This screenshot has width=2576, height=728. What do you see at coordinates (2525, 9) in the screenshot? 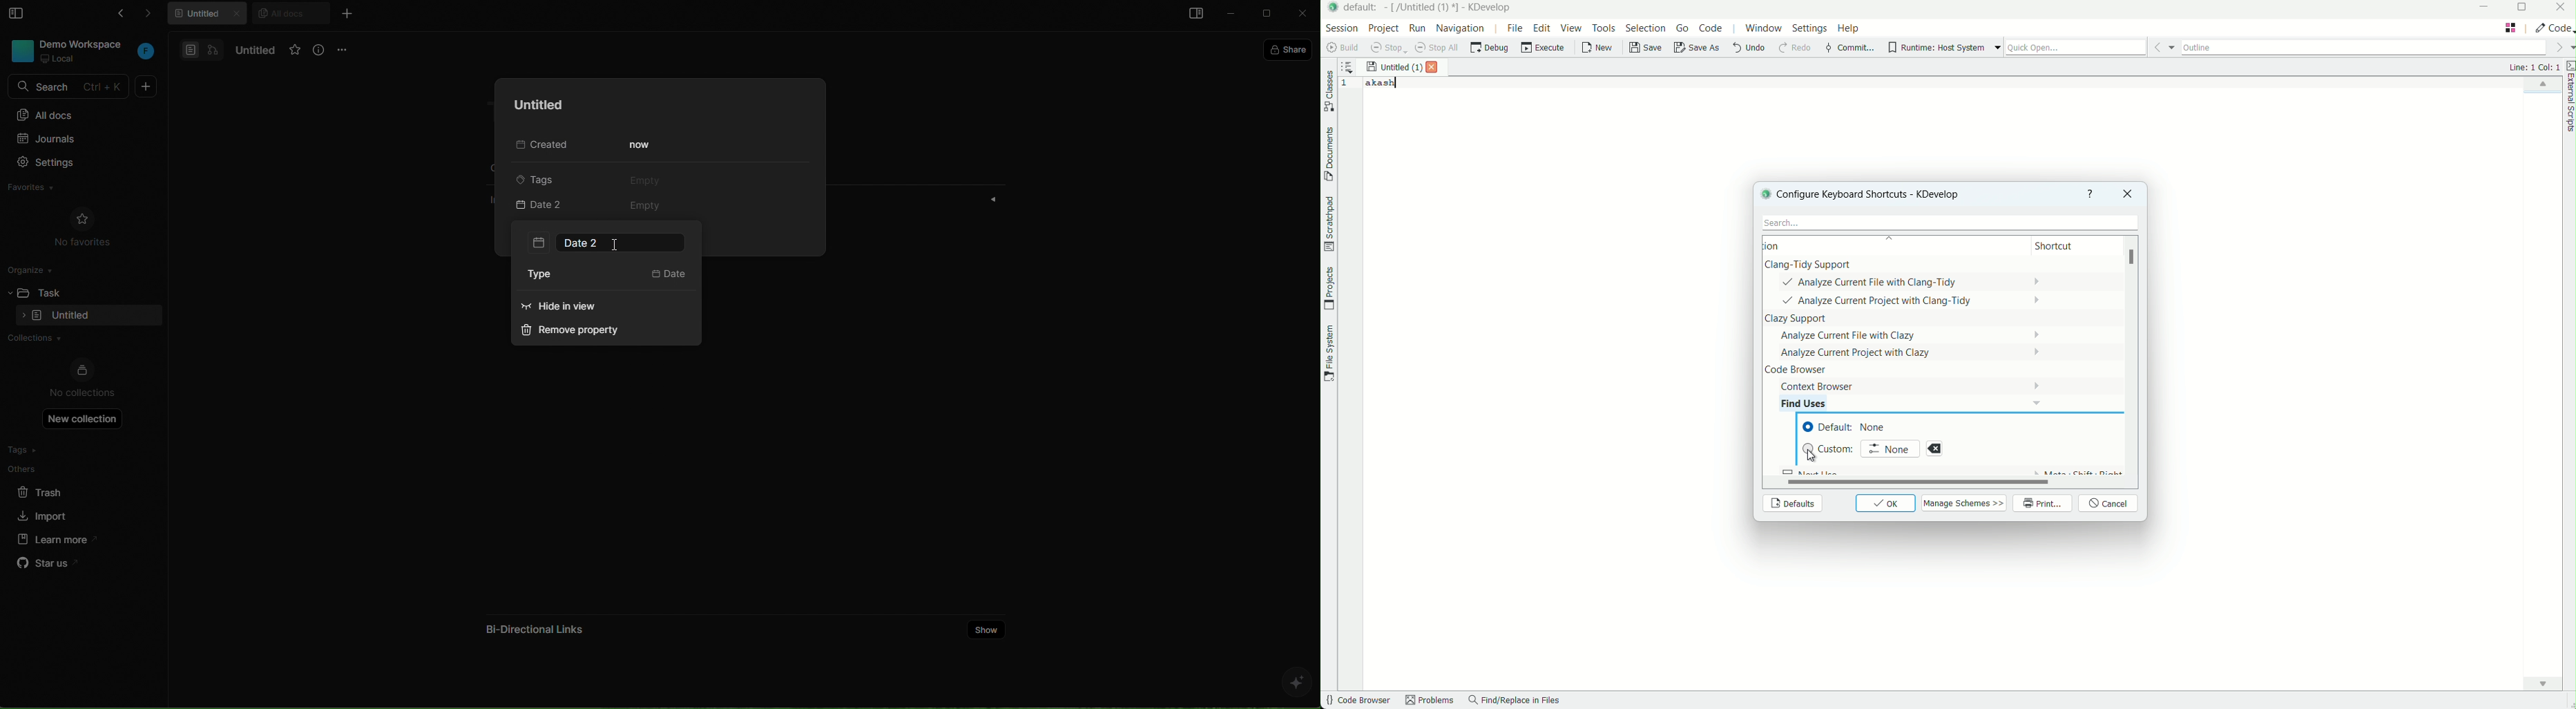
I see `maximize or restore` at bounding box center [2525, 9].